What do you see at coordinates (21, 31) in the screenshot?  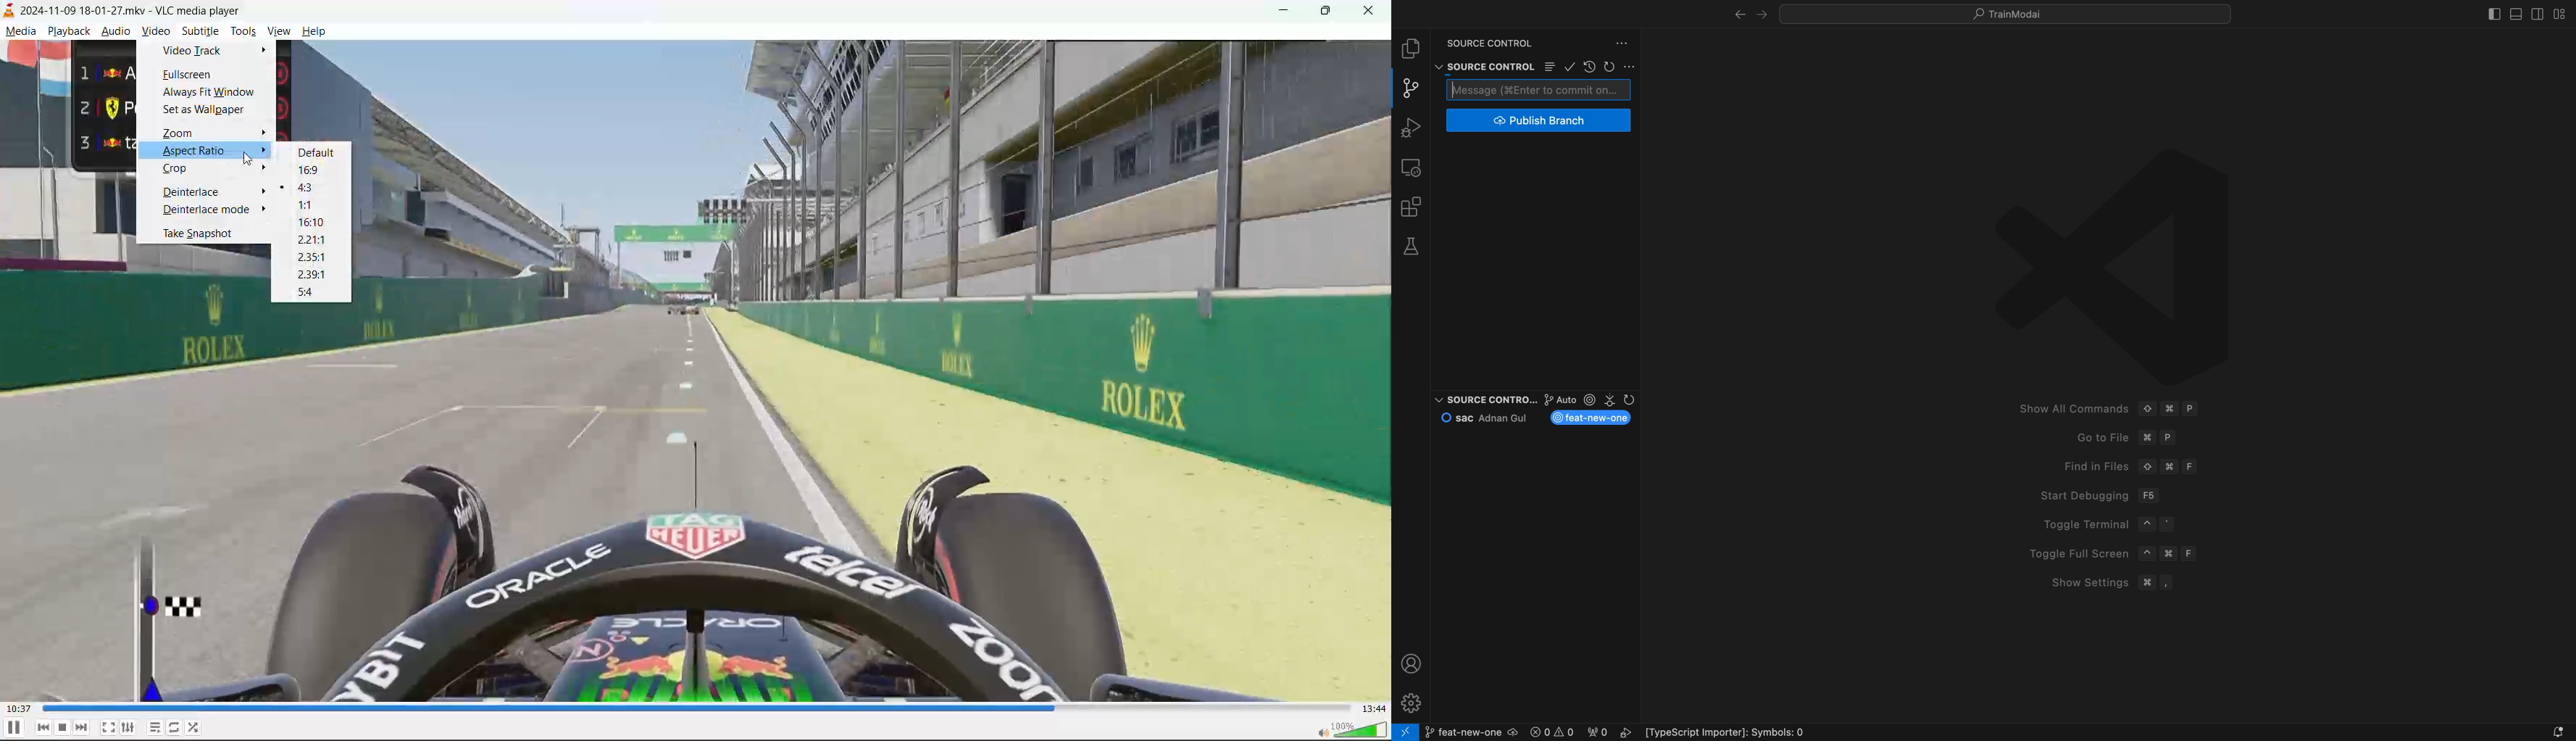 I see `media` at bounding box center [21, 31].